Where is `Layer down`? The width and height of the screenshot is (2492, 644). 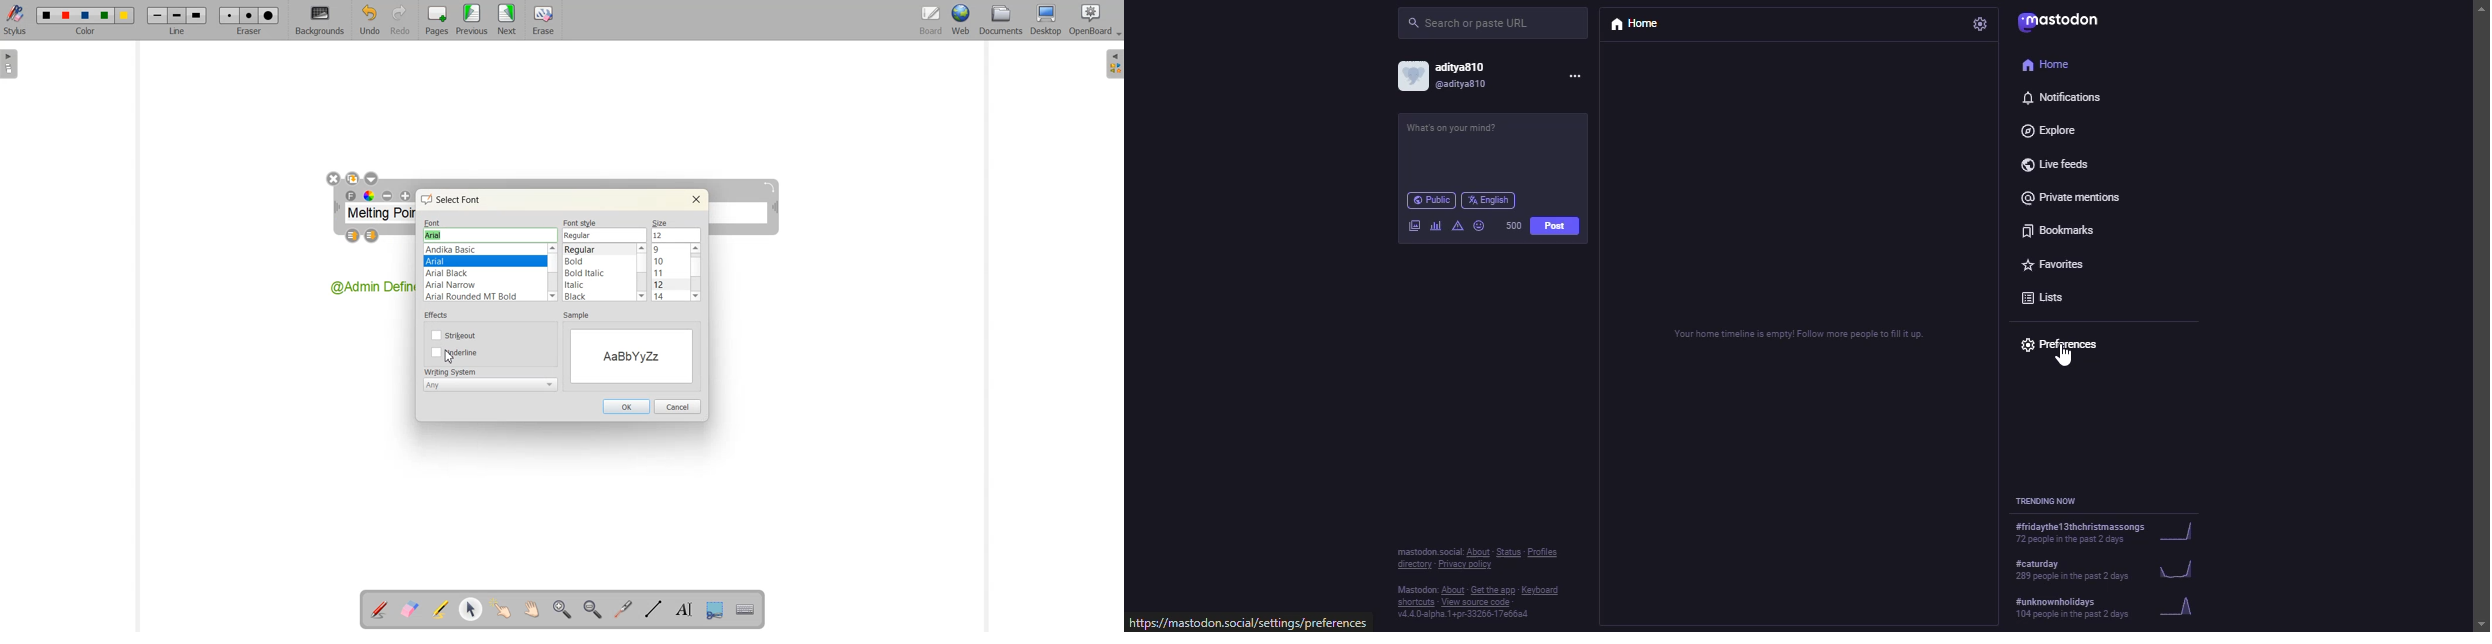 Layer down is located at coordinates (372, 236).